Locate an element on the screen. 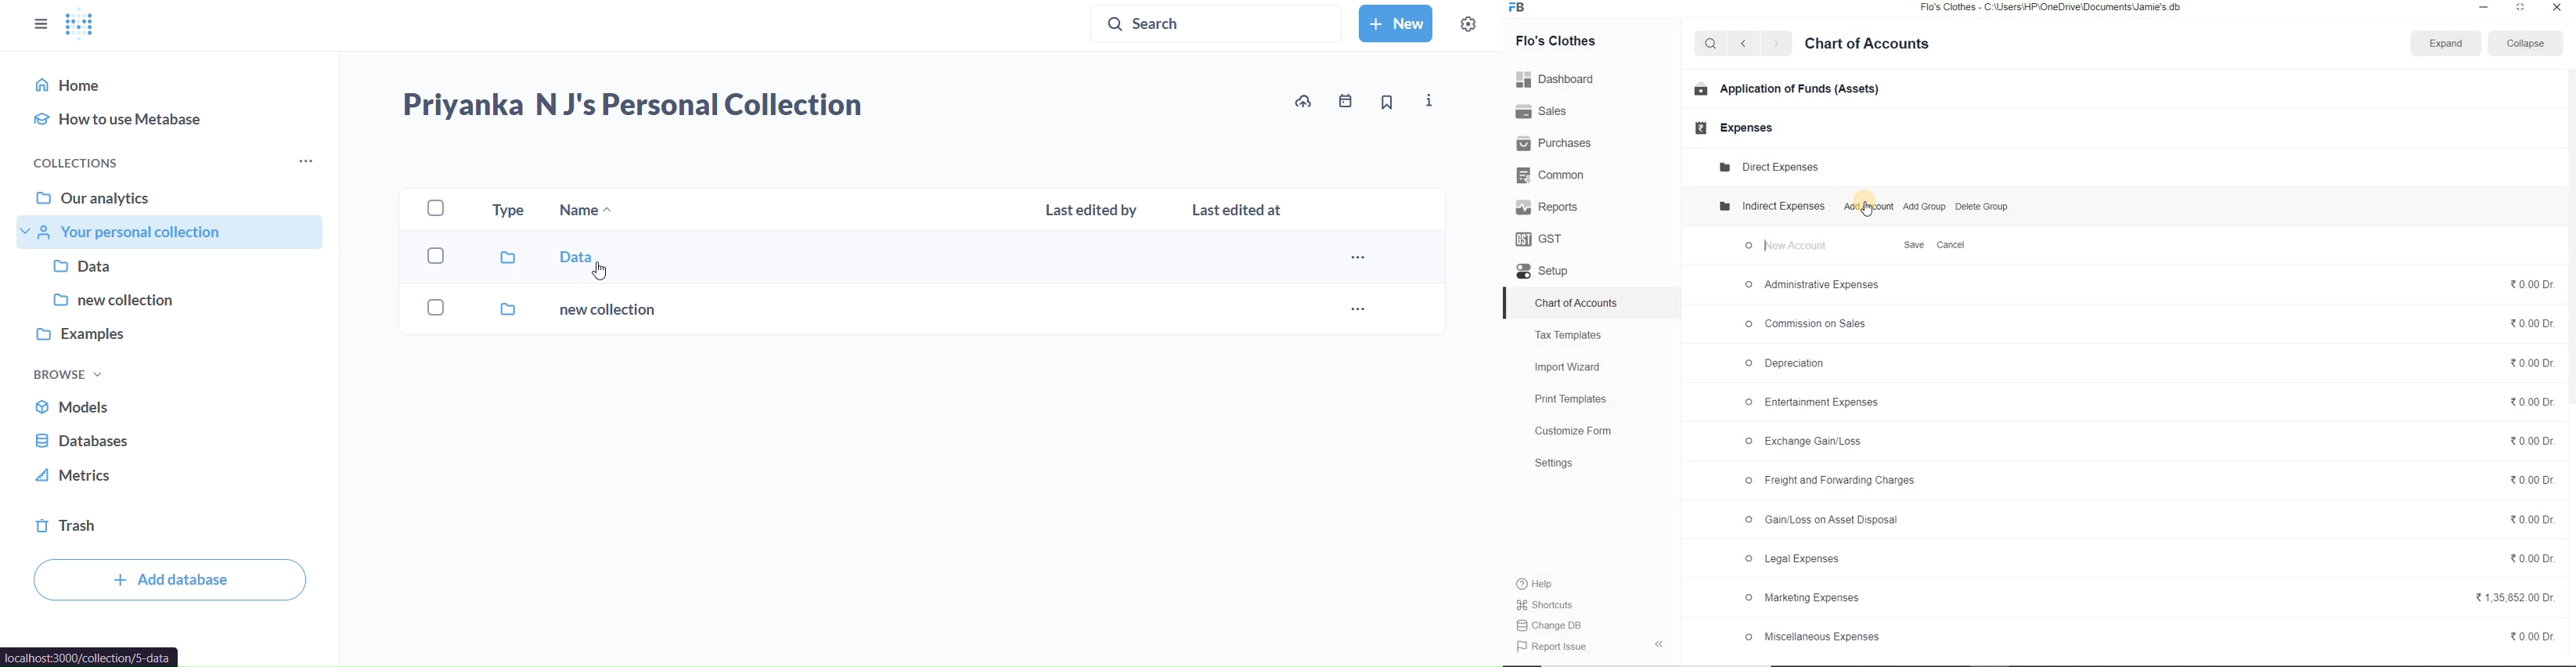 This screenshot has height=672, width=2576. our analytics is located at coordinates (172, 195).